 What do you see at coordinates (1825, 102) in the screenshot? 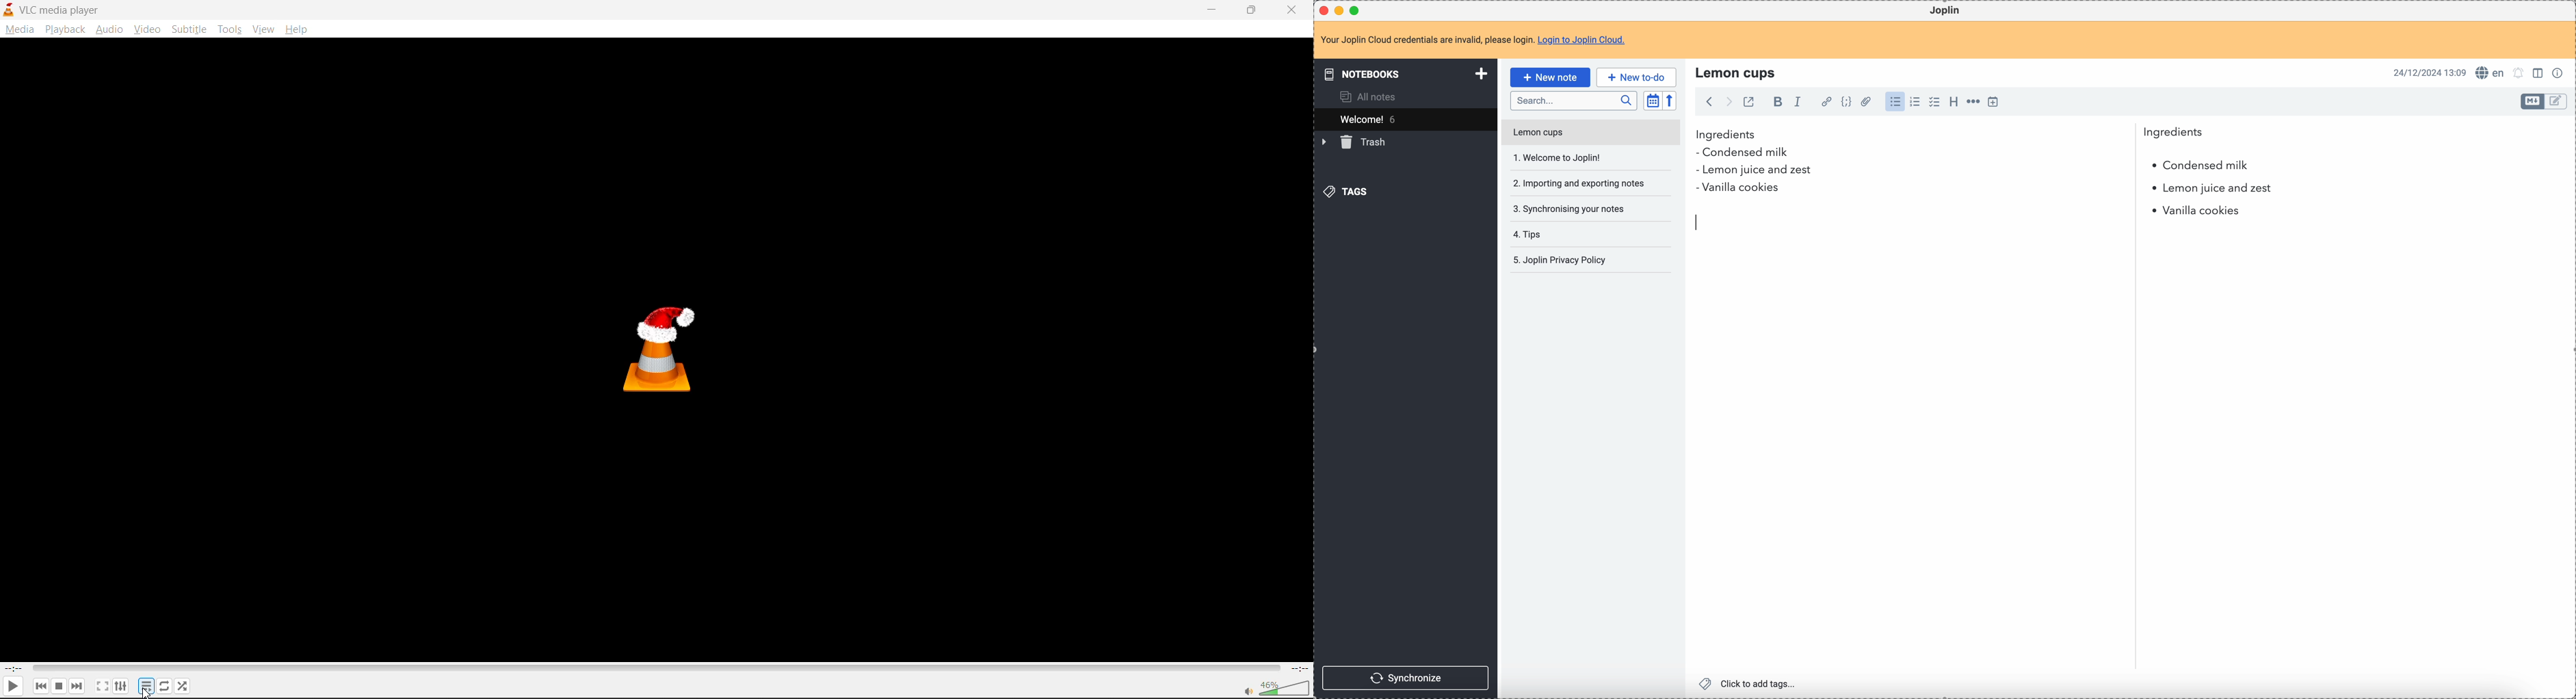
I see `hyperlink` at bounding box center [1825, 102].